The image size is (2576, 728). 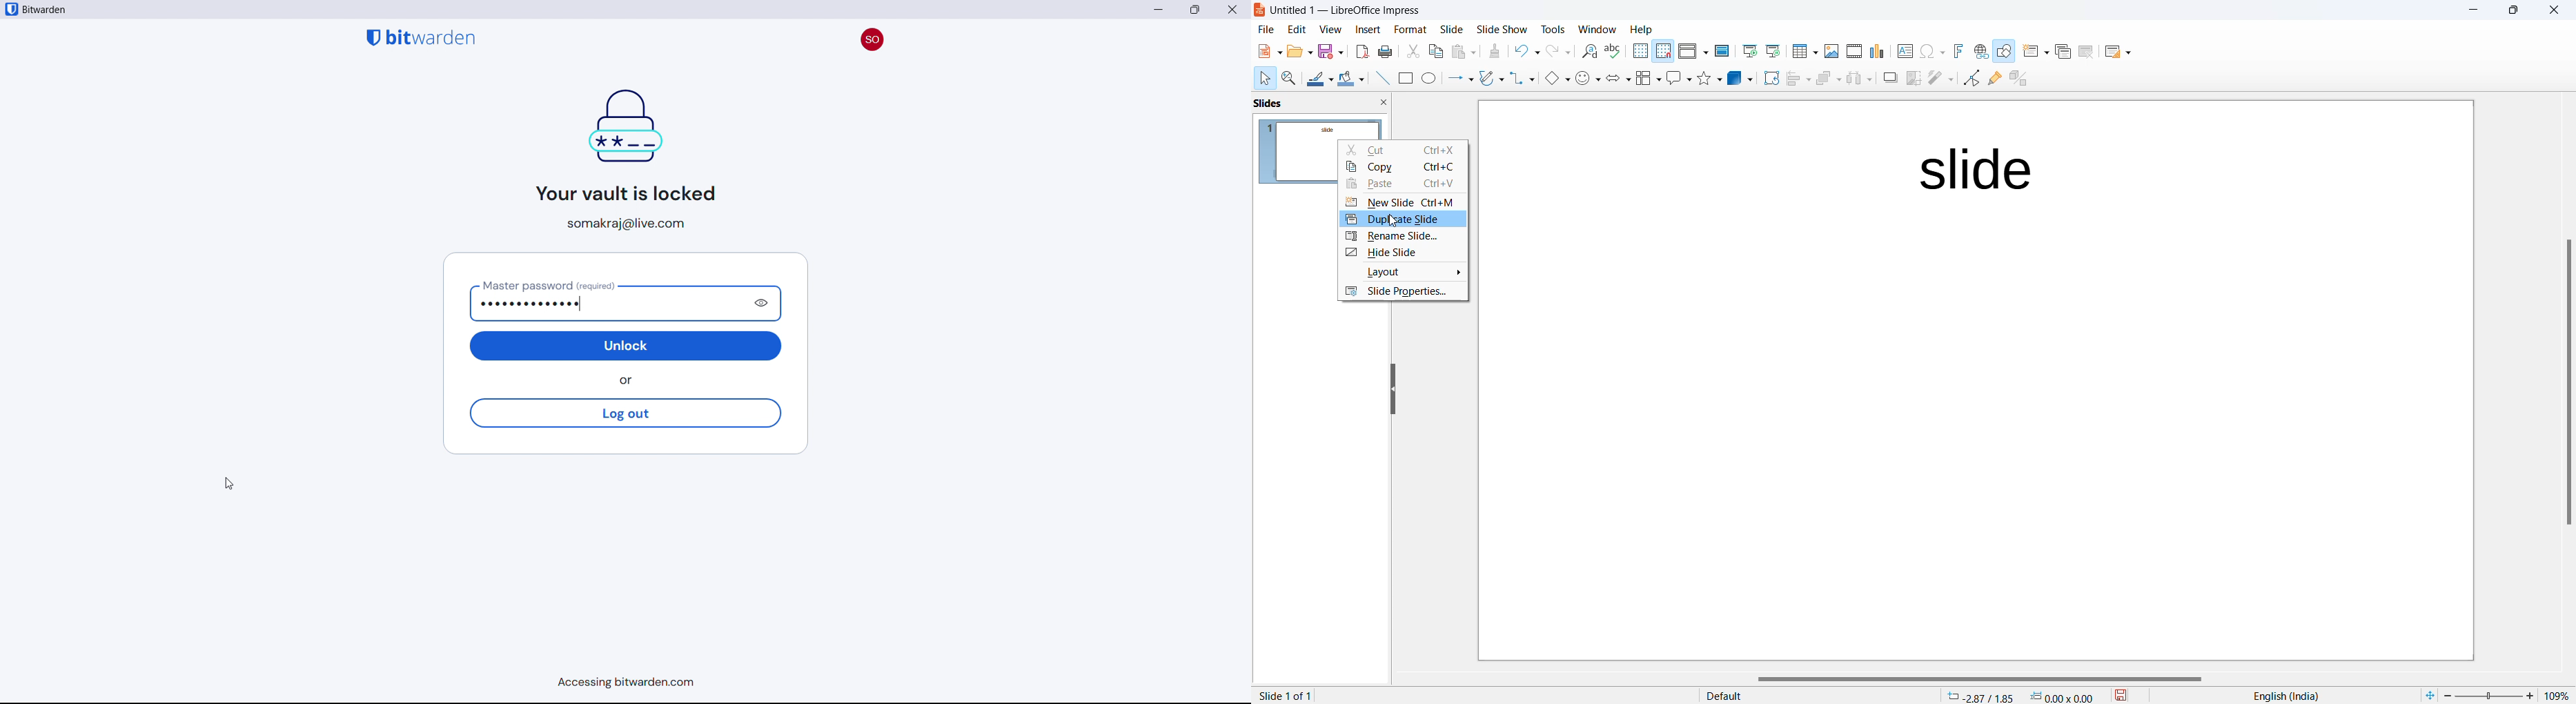 What do you see at coordinates (1402, 273) in the screenshot?
I see `layout` at bounding box center [1402, 273].